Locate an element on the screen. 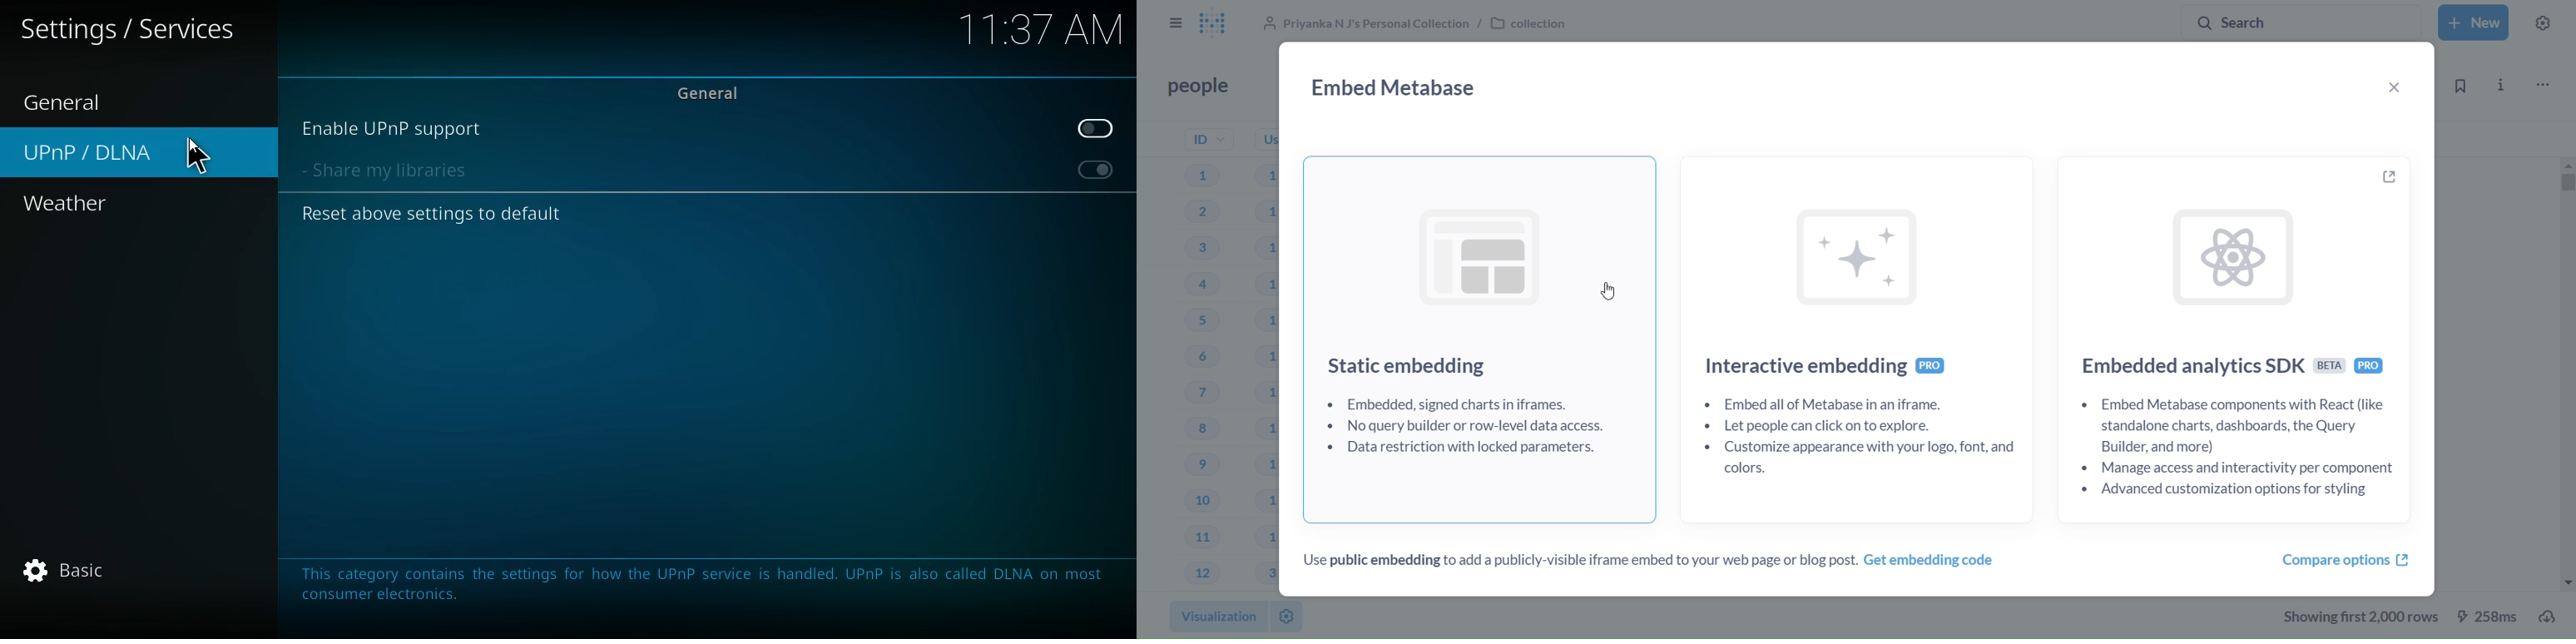 Image resolution: width=2576 pixels, height=644 pixels. cursor is located at coordinates (199, 156).